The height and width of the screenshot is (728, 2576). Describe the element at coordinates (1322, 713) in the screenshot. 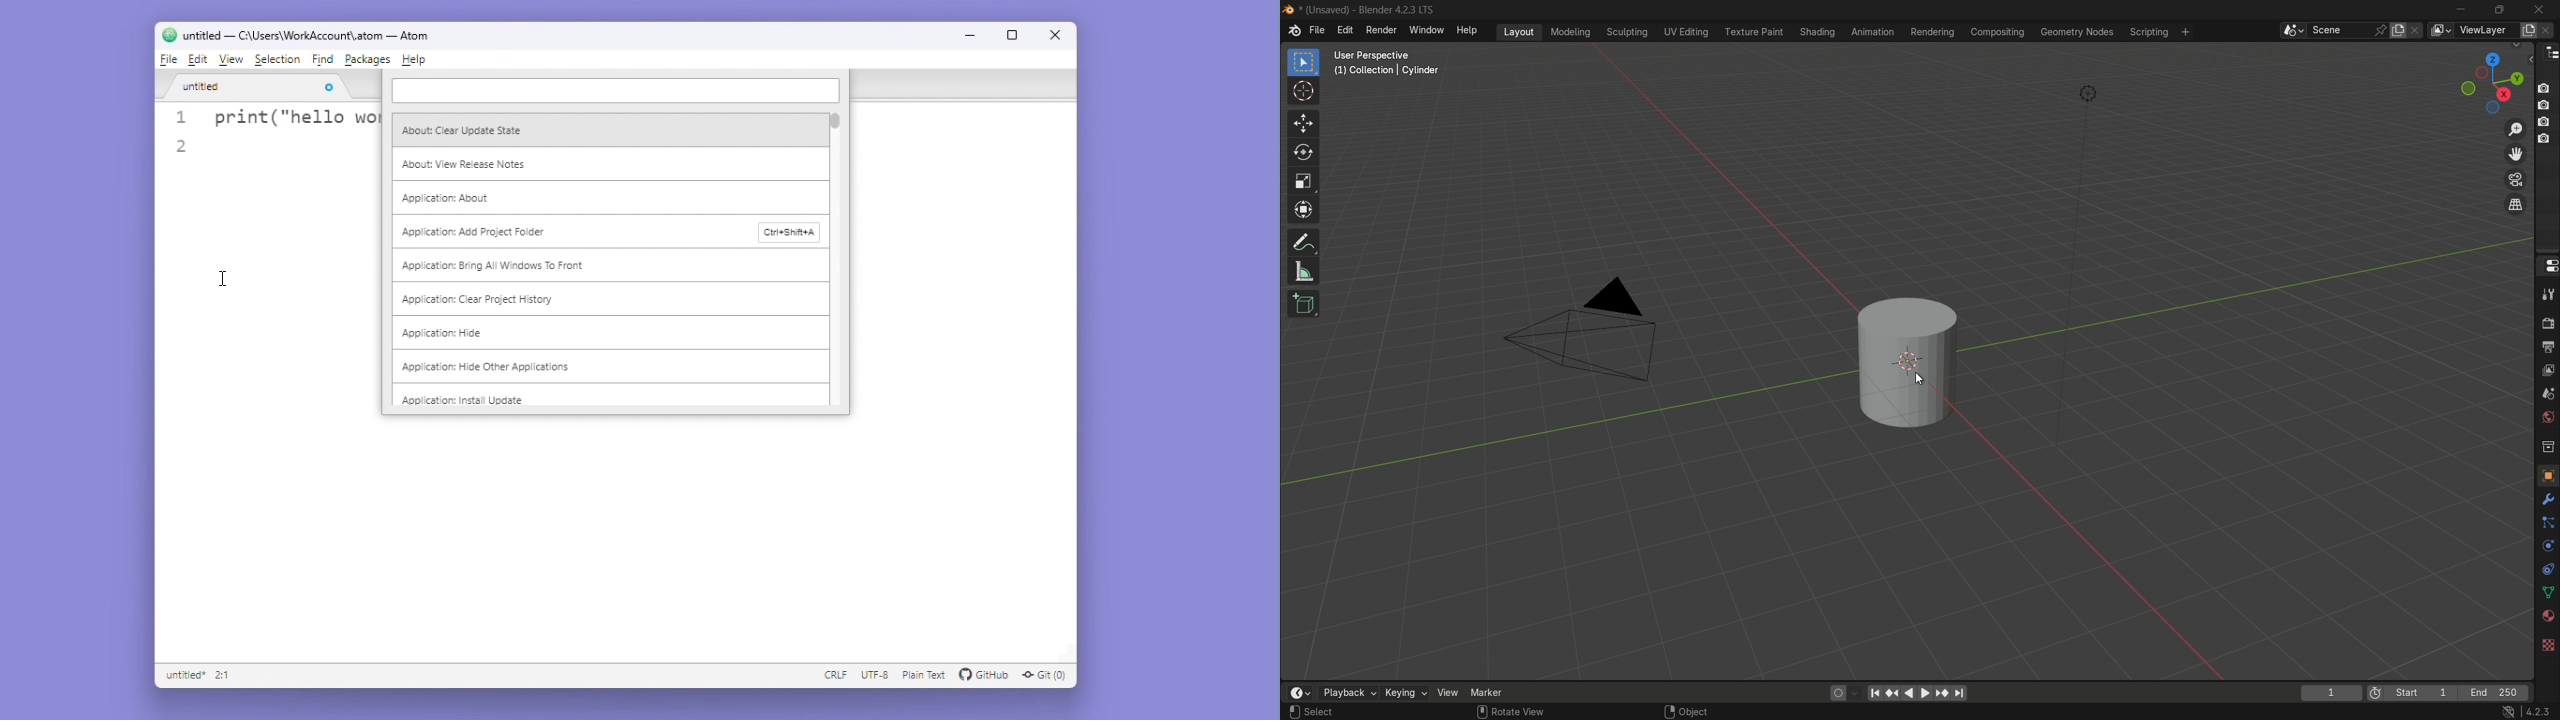

I see `Select` at that location.